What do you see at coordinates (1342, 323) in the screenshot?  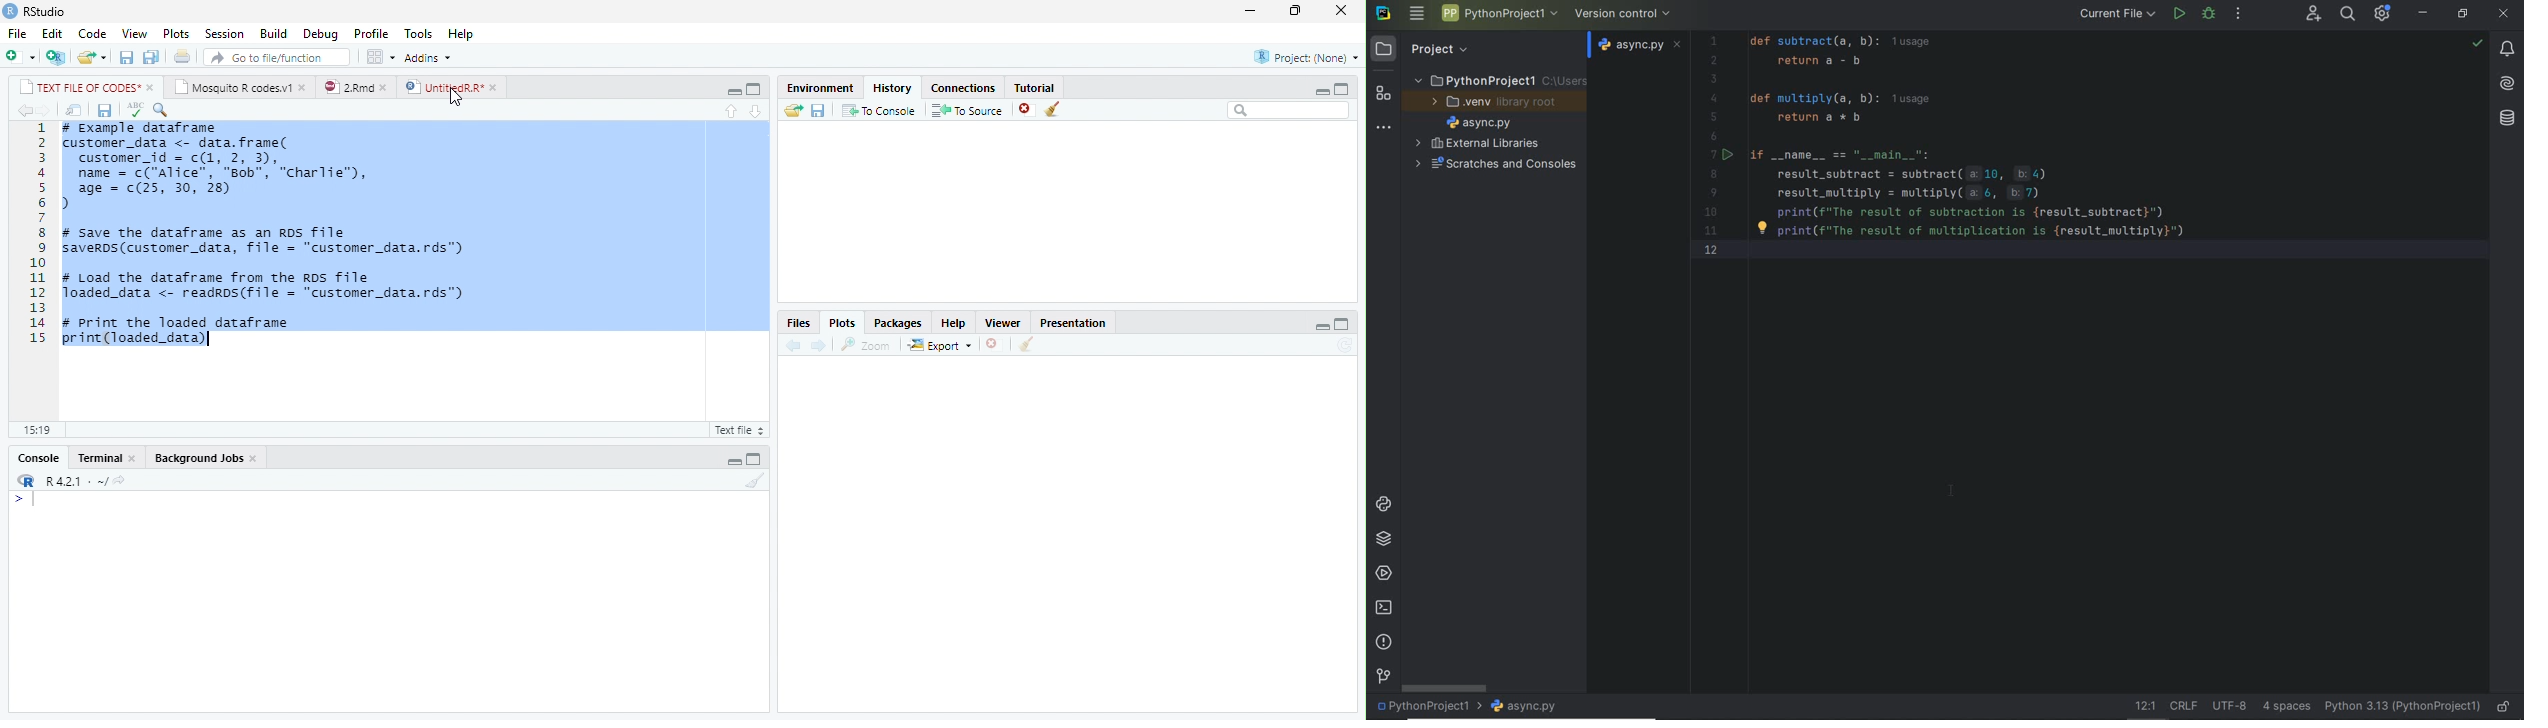 I see `maximize` at bounding box center [1342, 323].